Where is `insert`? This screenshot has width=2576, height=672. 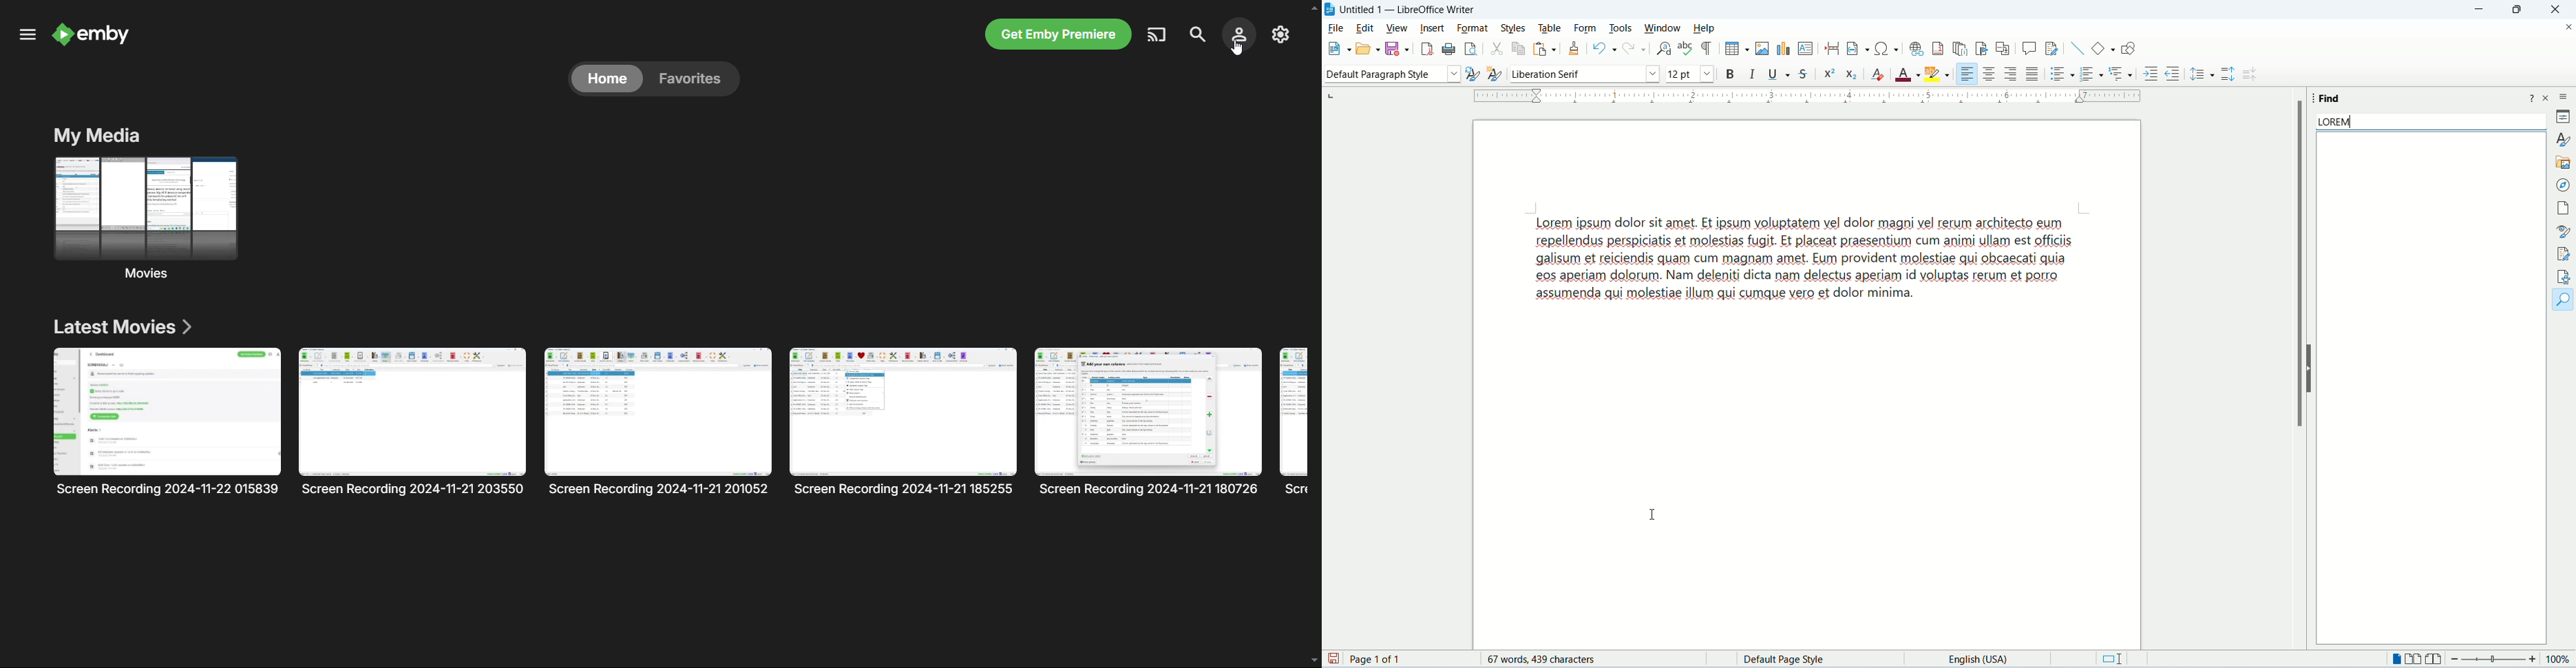 insert is located at coordinates (1433, 28).